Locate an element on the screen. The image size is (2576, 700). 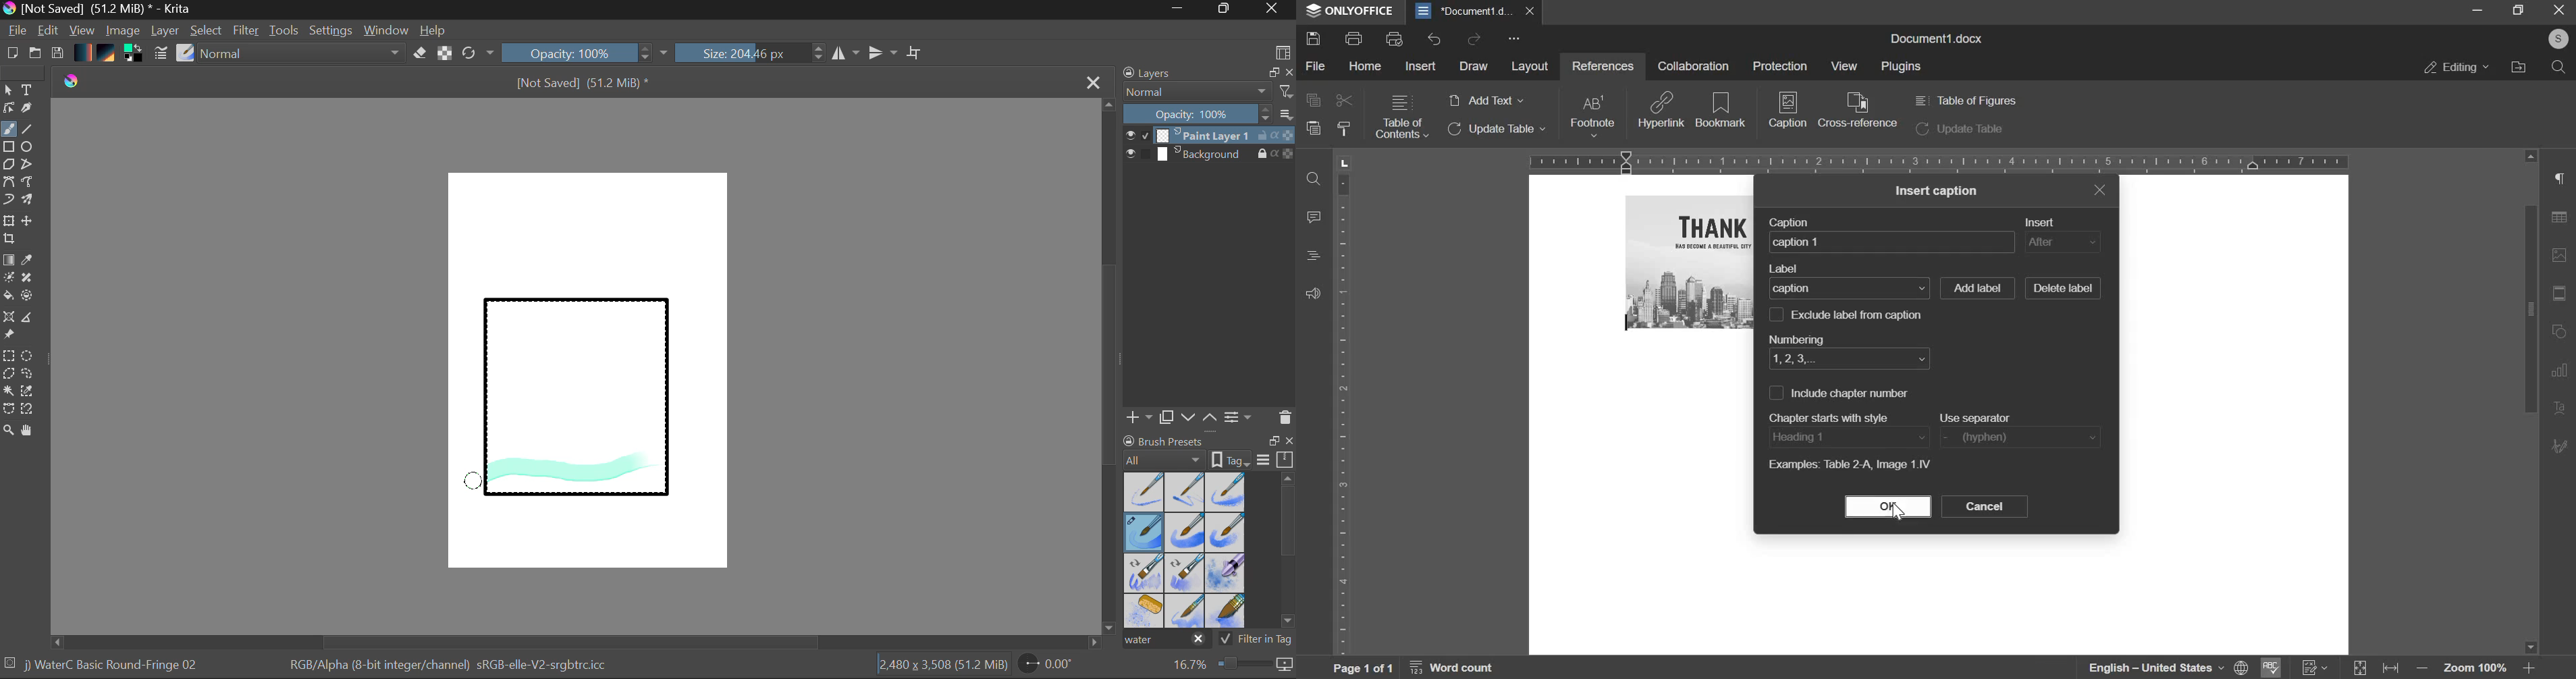
profile is located at coordinates (2556, 40).